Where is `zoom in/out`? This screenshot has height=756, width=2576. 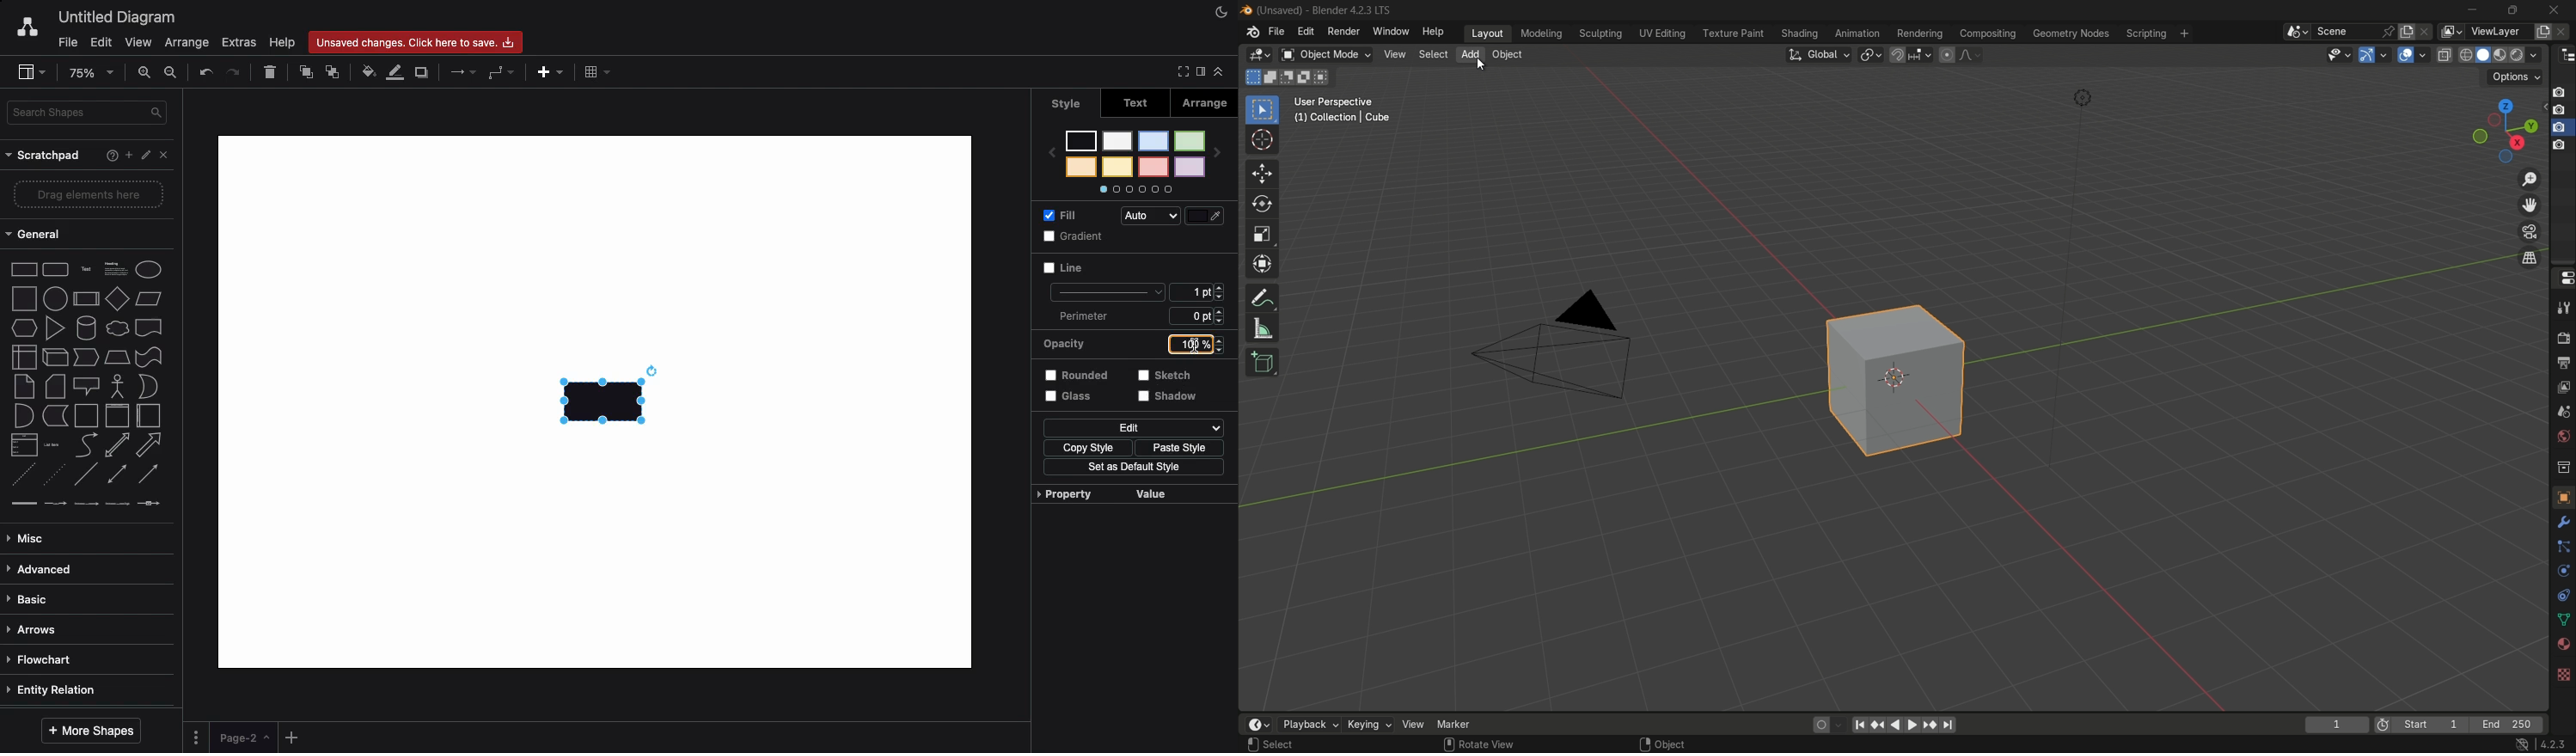 zoom in/out is located at coordinates (2530, 178).